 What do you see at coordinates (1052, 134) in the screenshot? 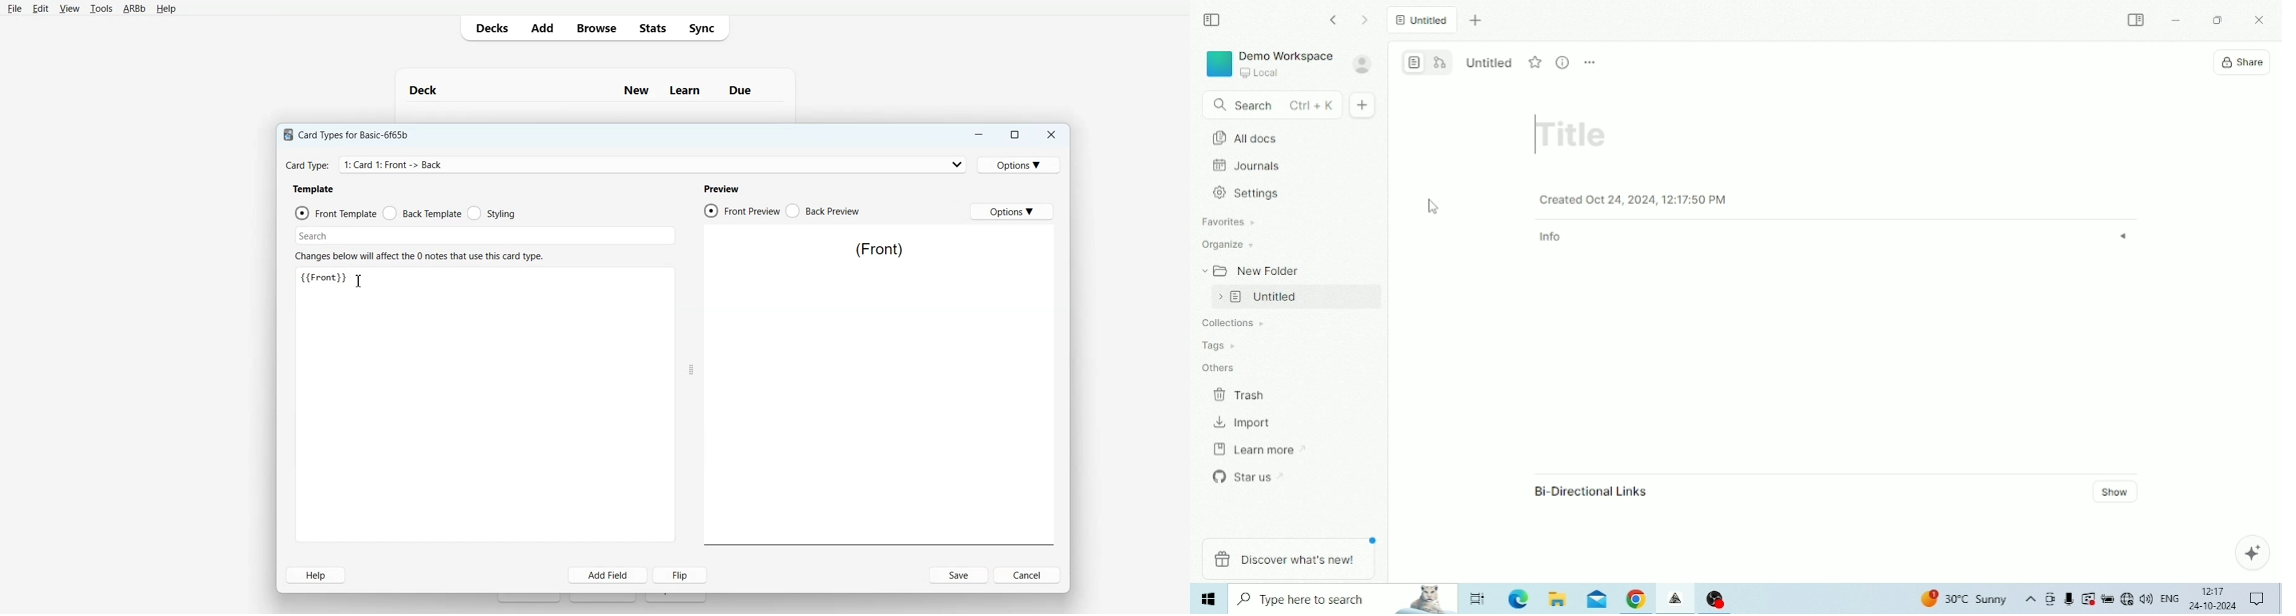
I see `Close` at bounding box center [1052, 134].